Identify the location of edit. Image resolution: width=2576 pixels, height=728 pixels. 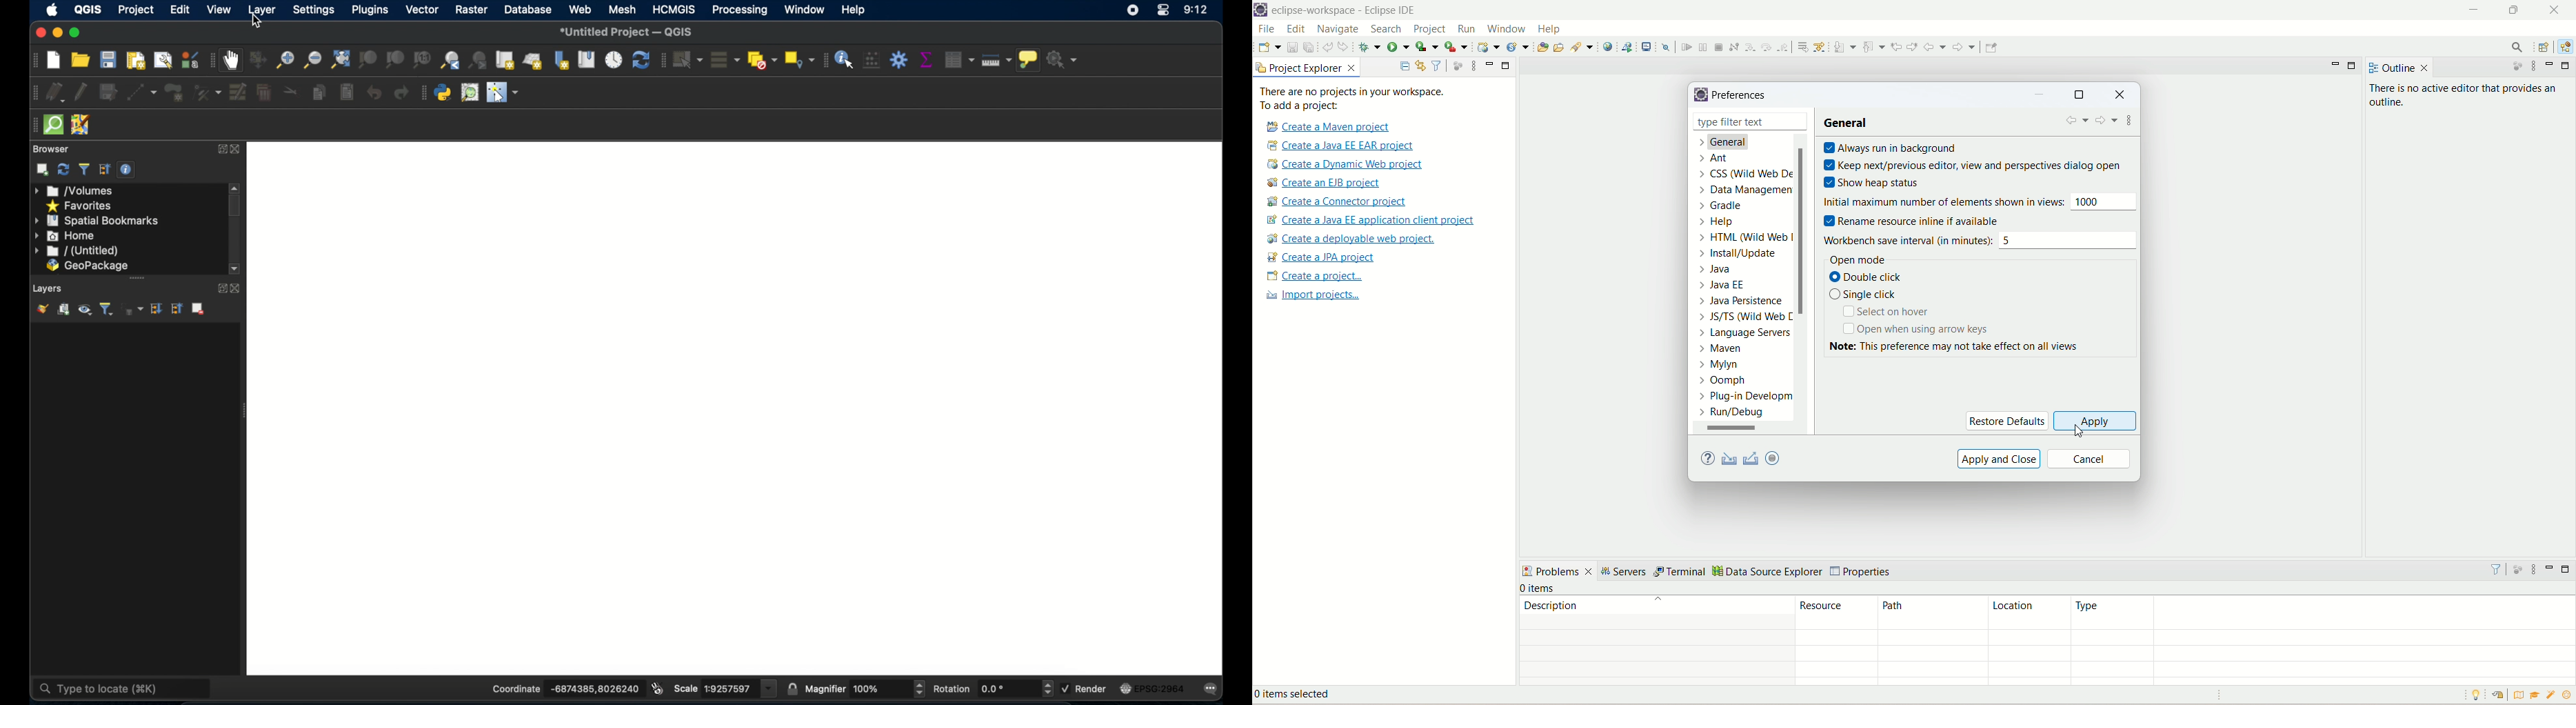
(181, 9).